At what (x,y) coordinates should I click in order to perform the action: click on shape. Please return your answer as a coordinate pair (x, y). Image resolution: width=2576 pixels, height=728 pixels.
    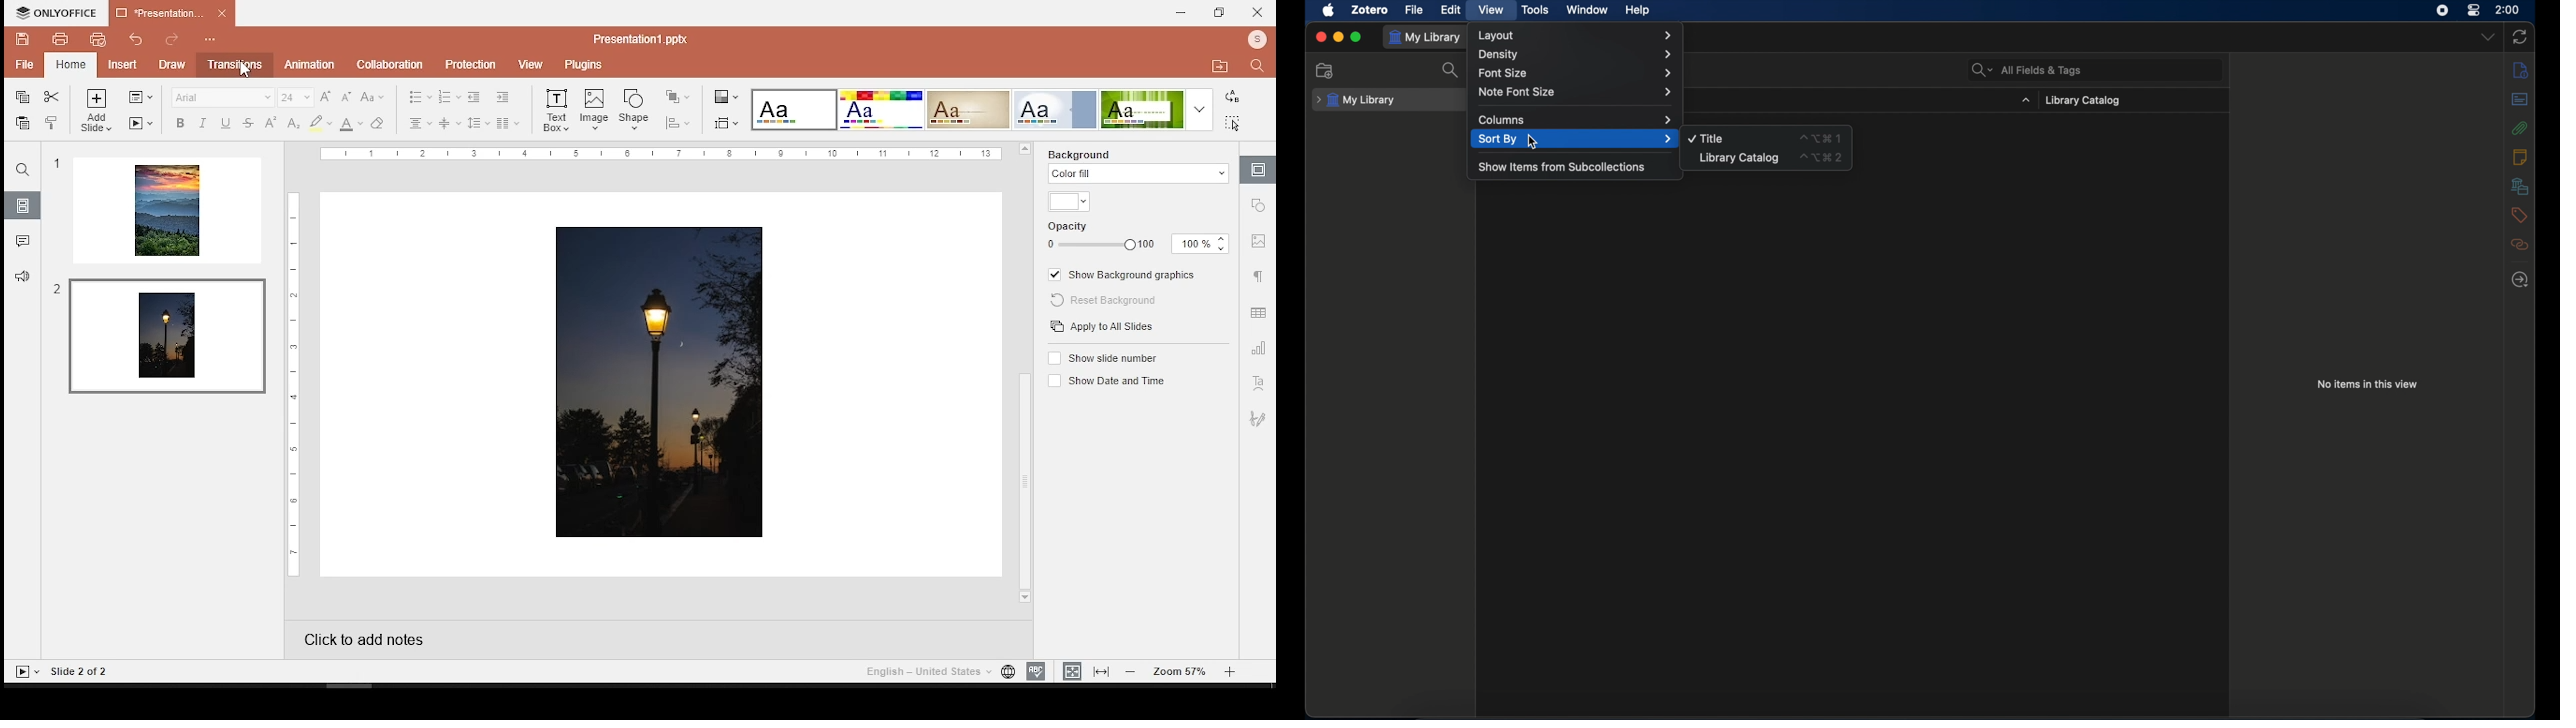
    Looking at the image, I should click on (634, 109).